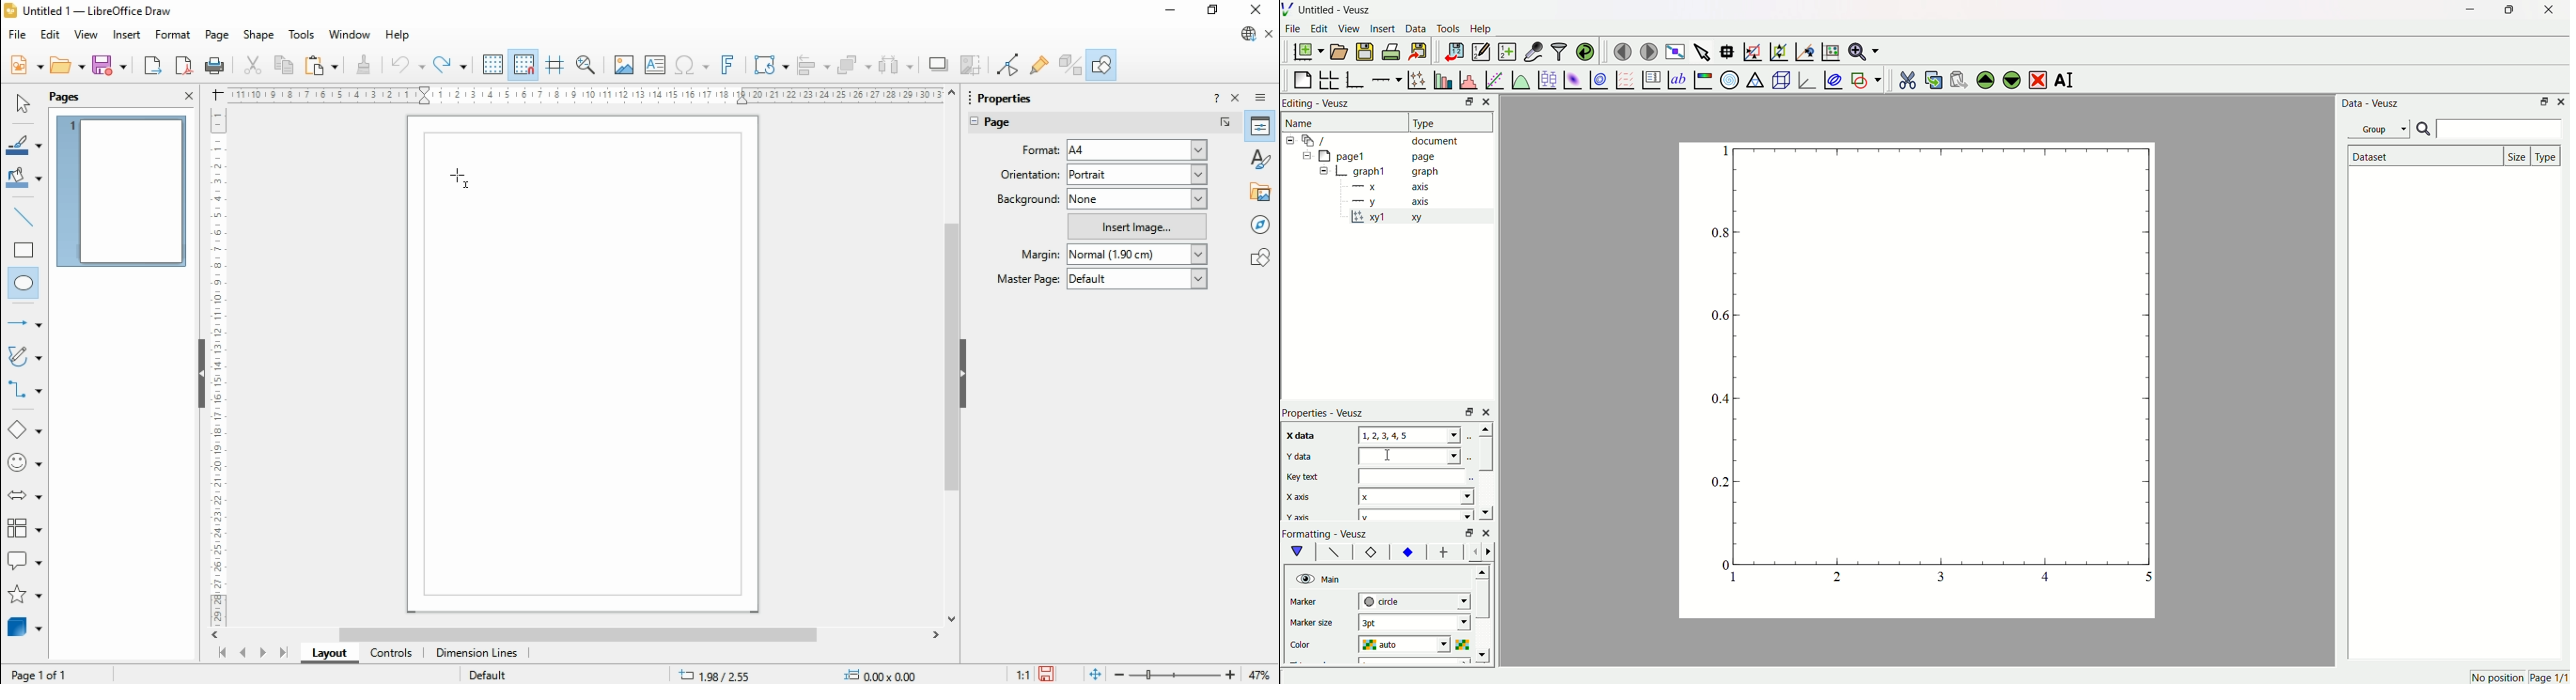 This screenshot has width=2576, height=700. I want to click on Scale, so click(217, 363).